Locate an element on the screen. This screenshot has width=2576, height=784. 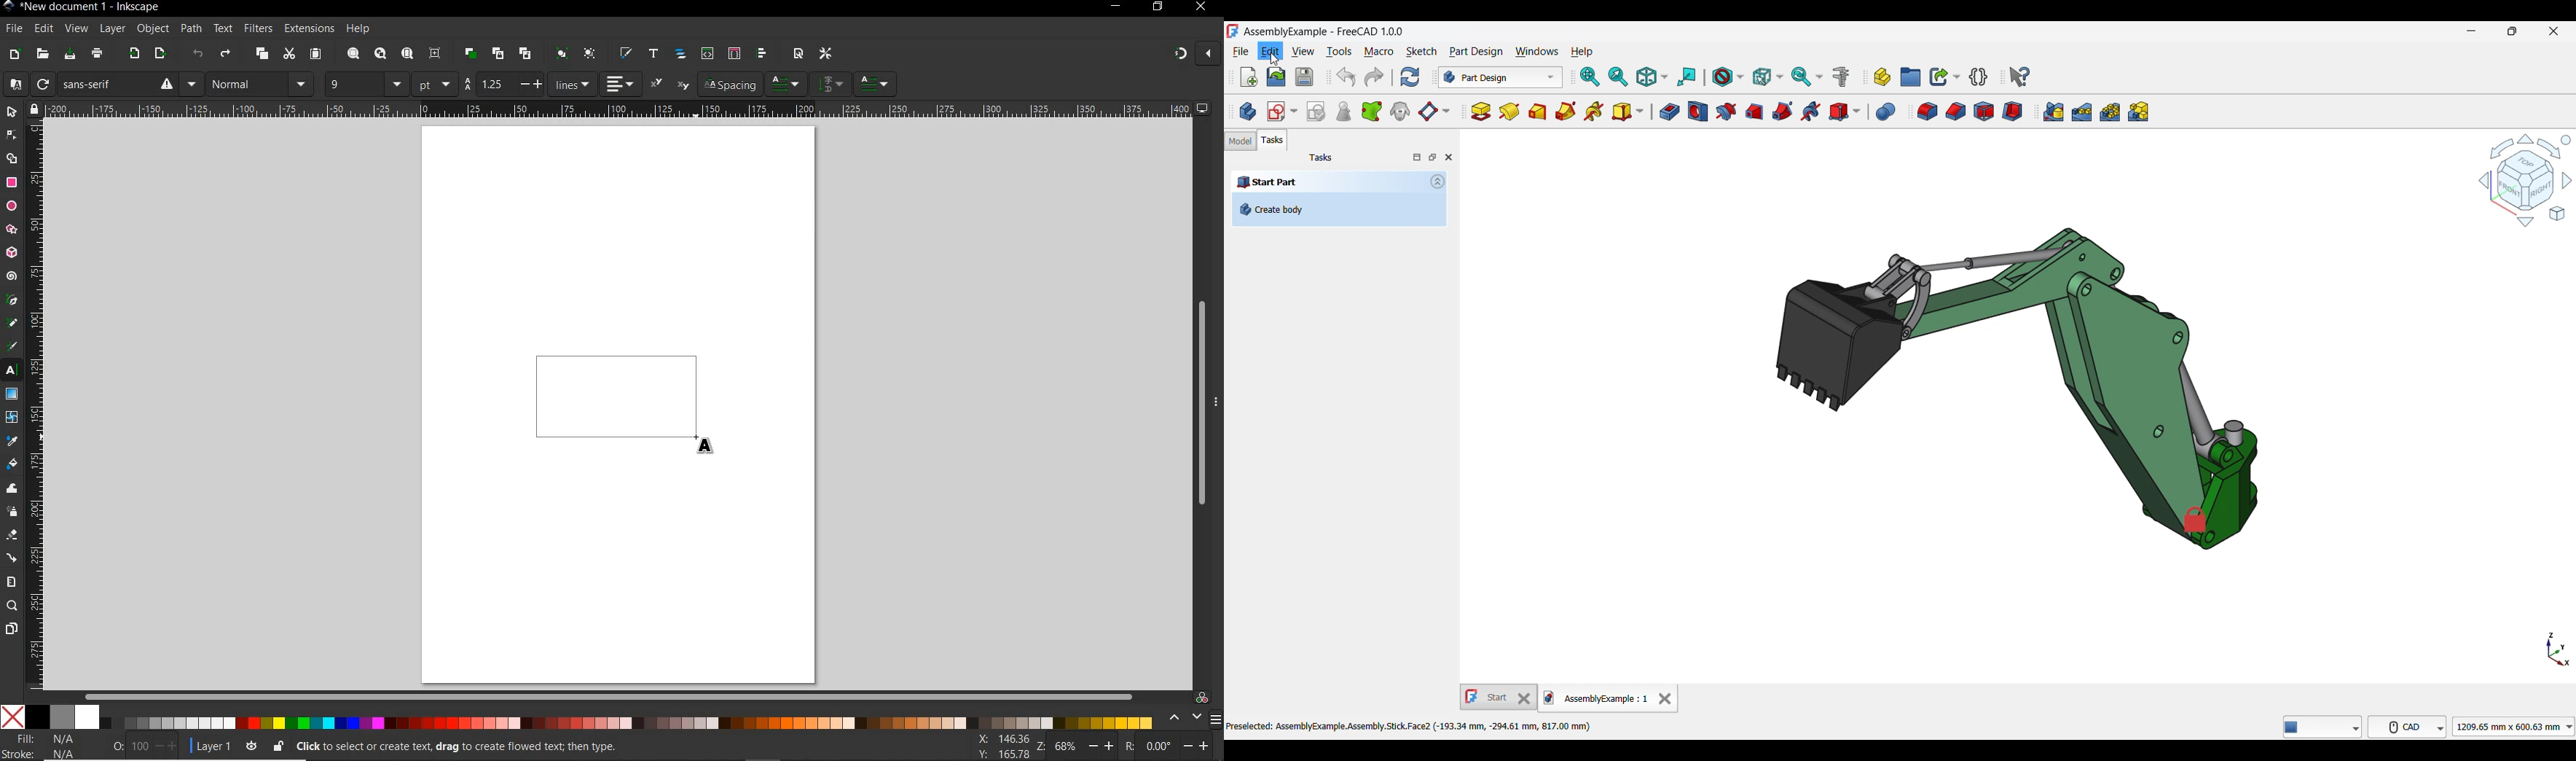
- is located at coordinates (523, 84).